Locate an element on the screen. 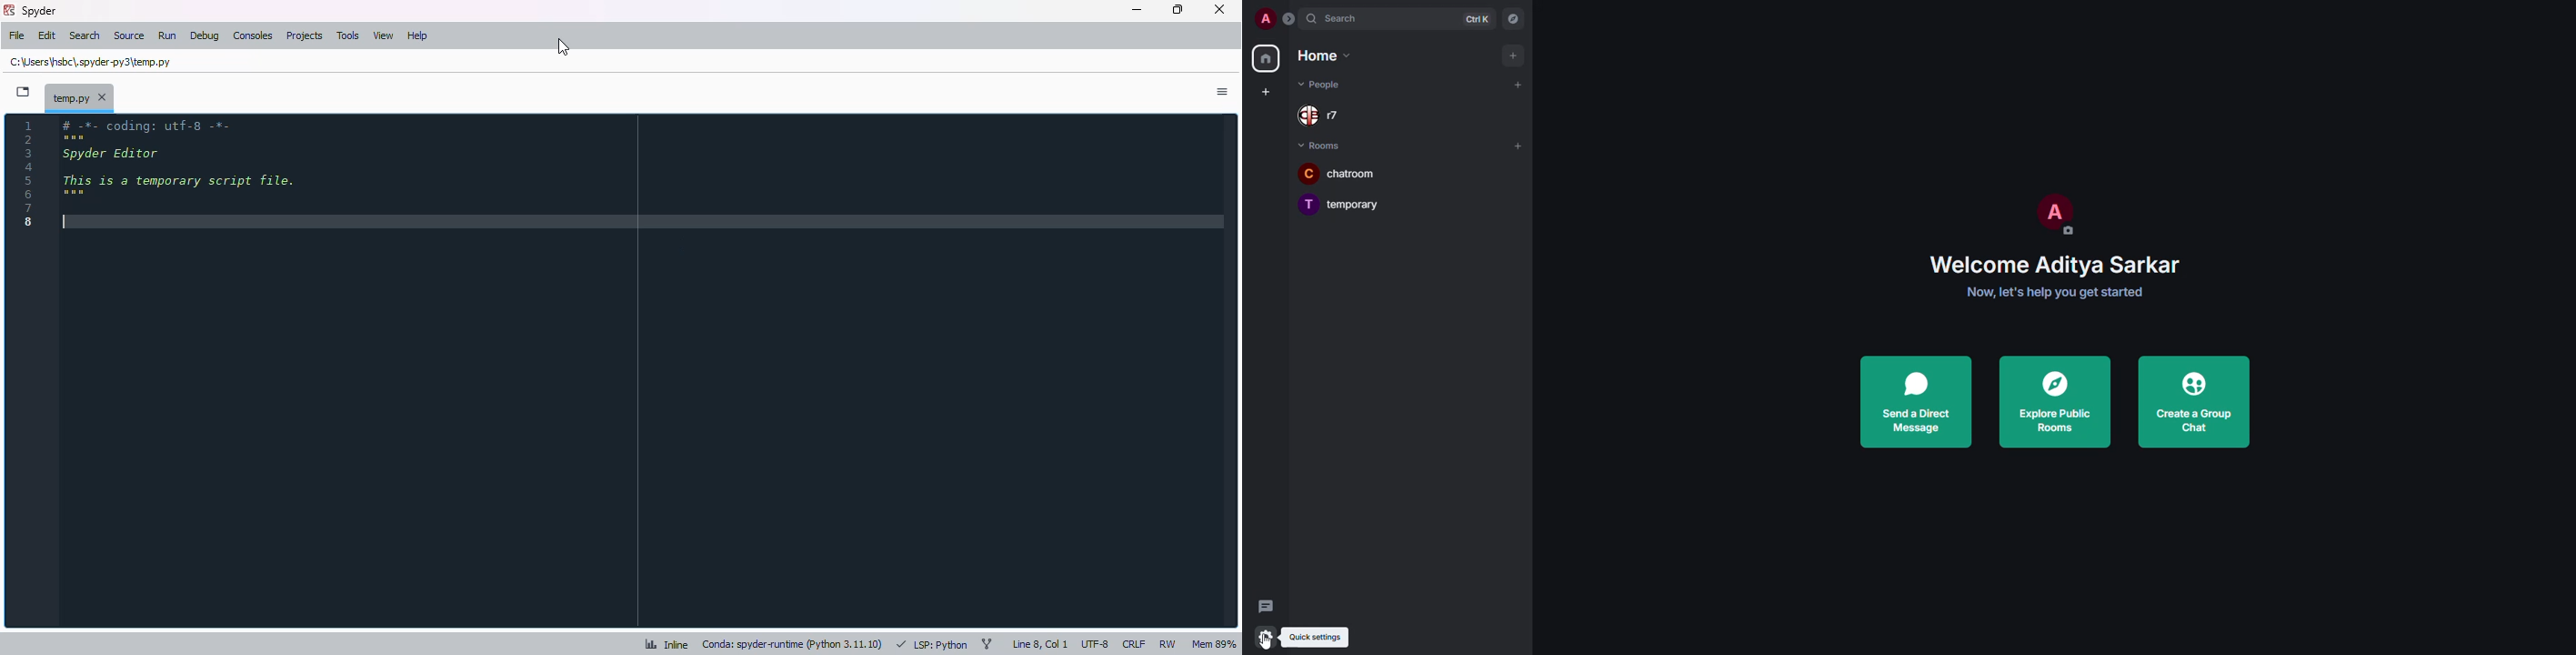  expand is located at coordinates (1289, 19).